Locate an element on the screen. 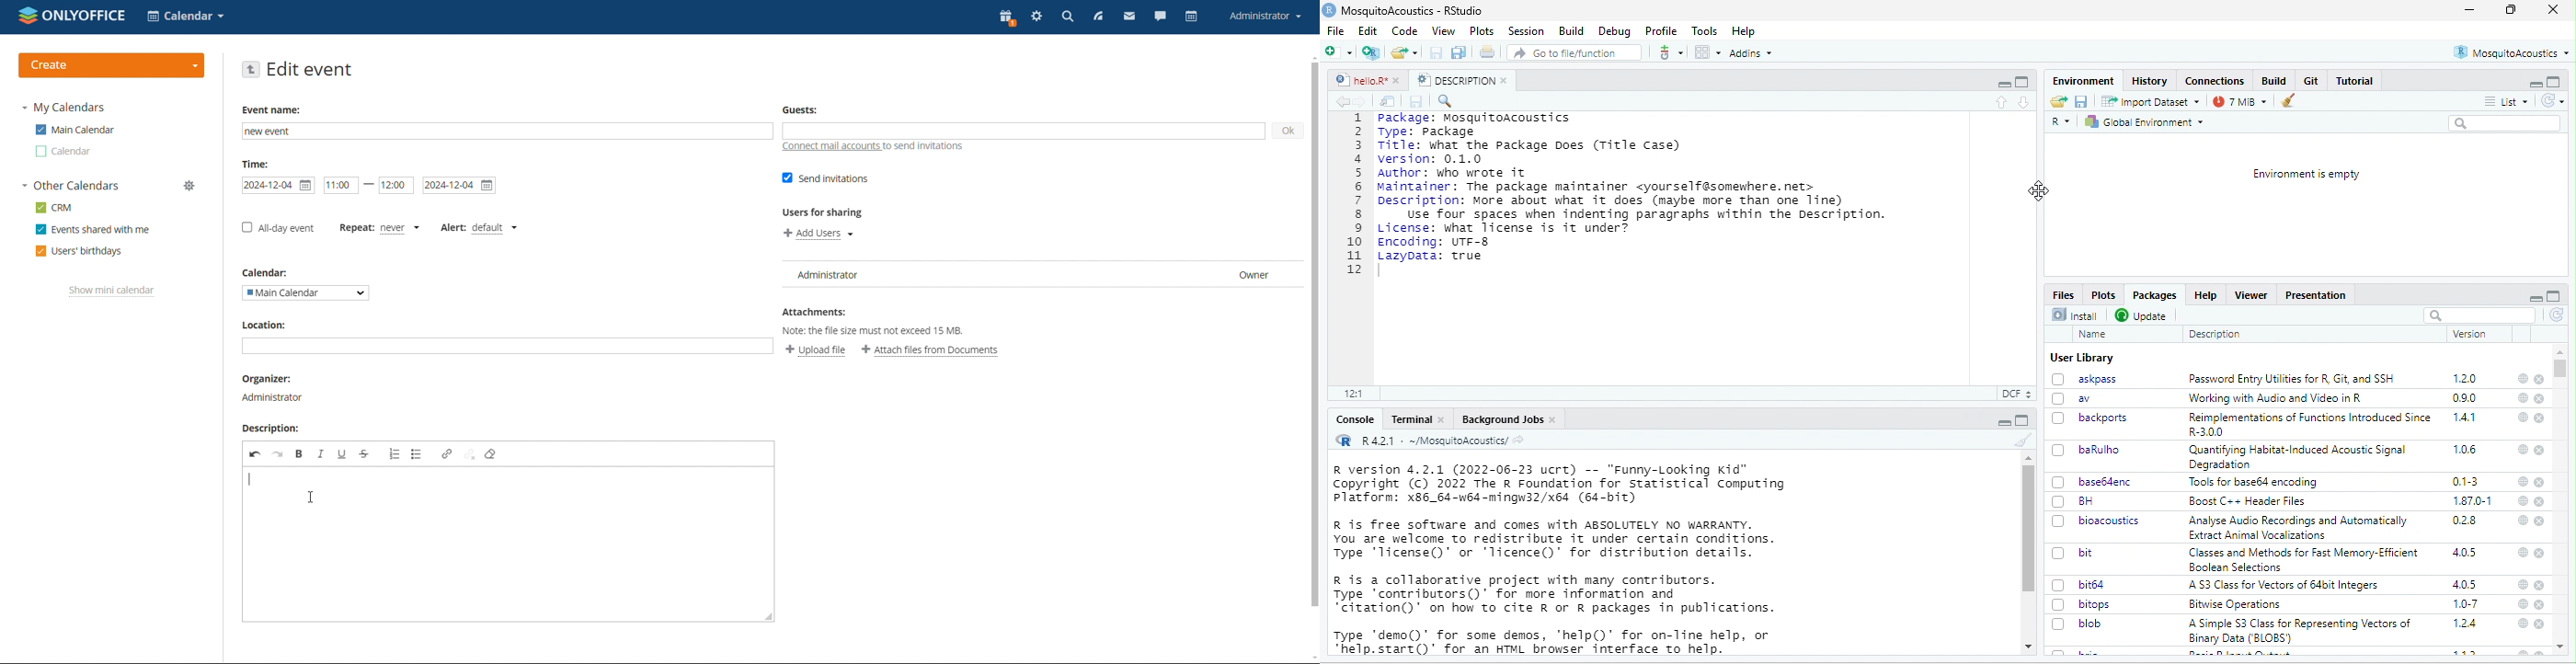 The height and width of the screenshot is (672, 2576). 0.1-3 is located at coordinates (2466, 481).